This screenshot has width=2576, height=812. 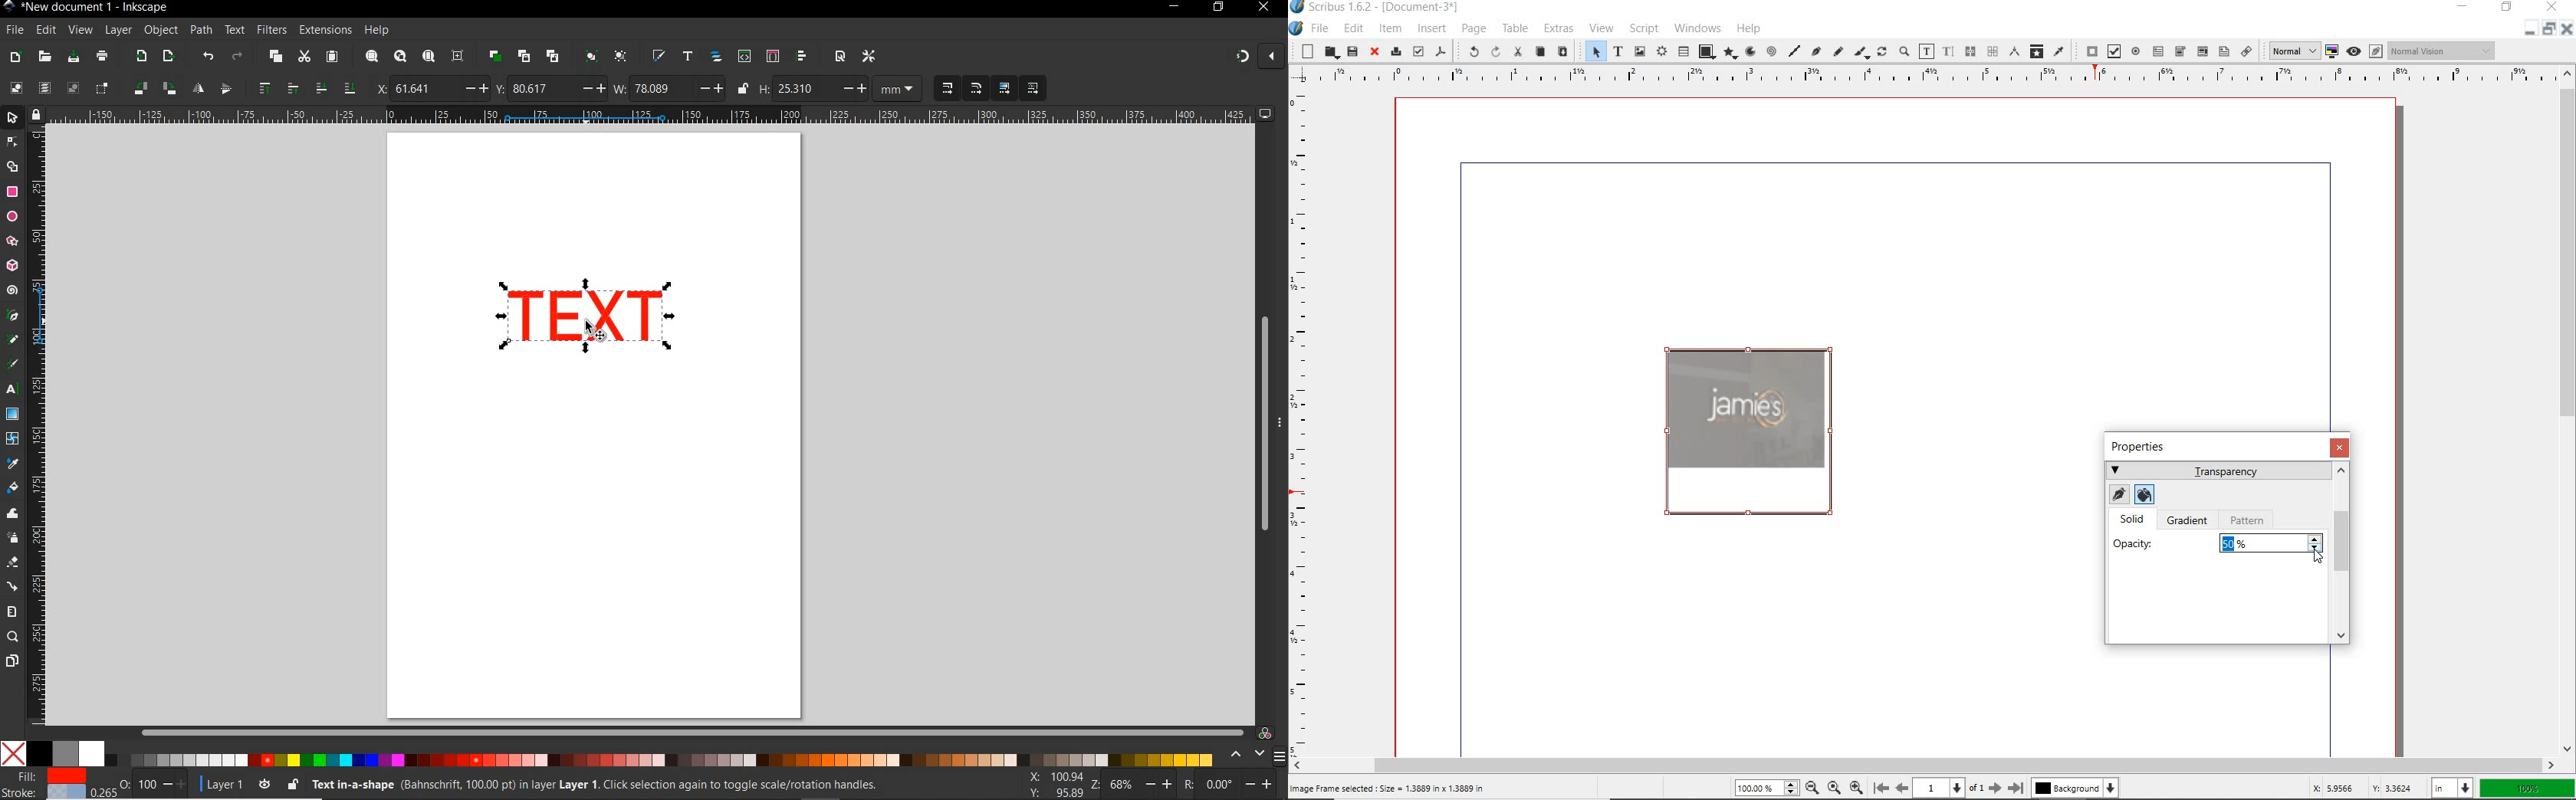 I want to click on REDO, so click(x=1494, y=54).